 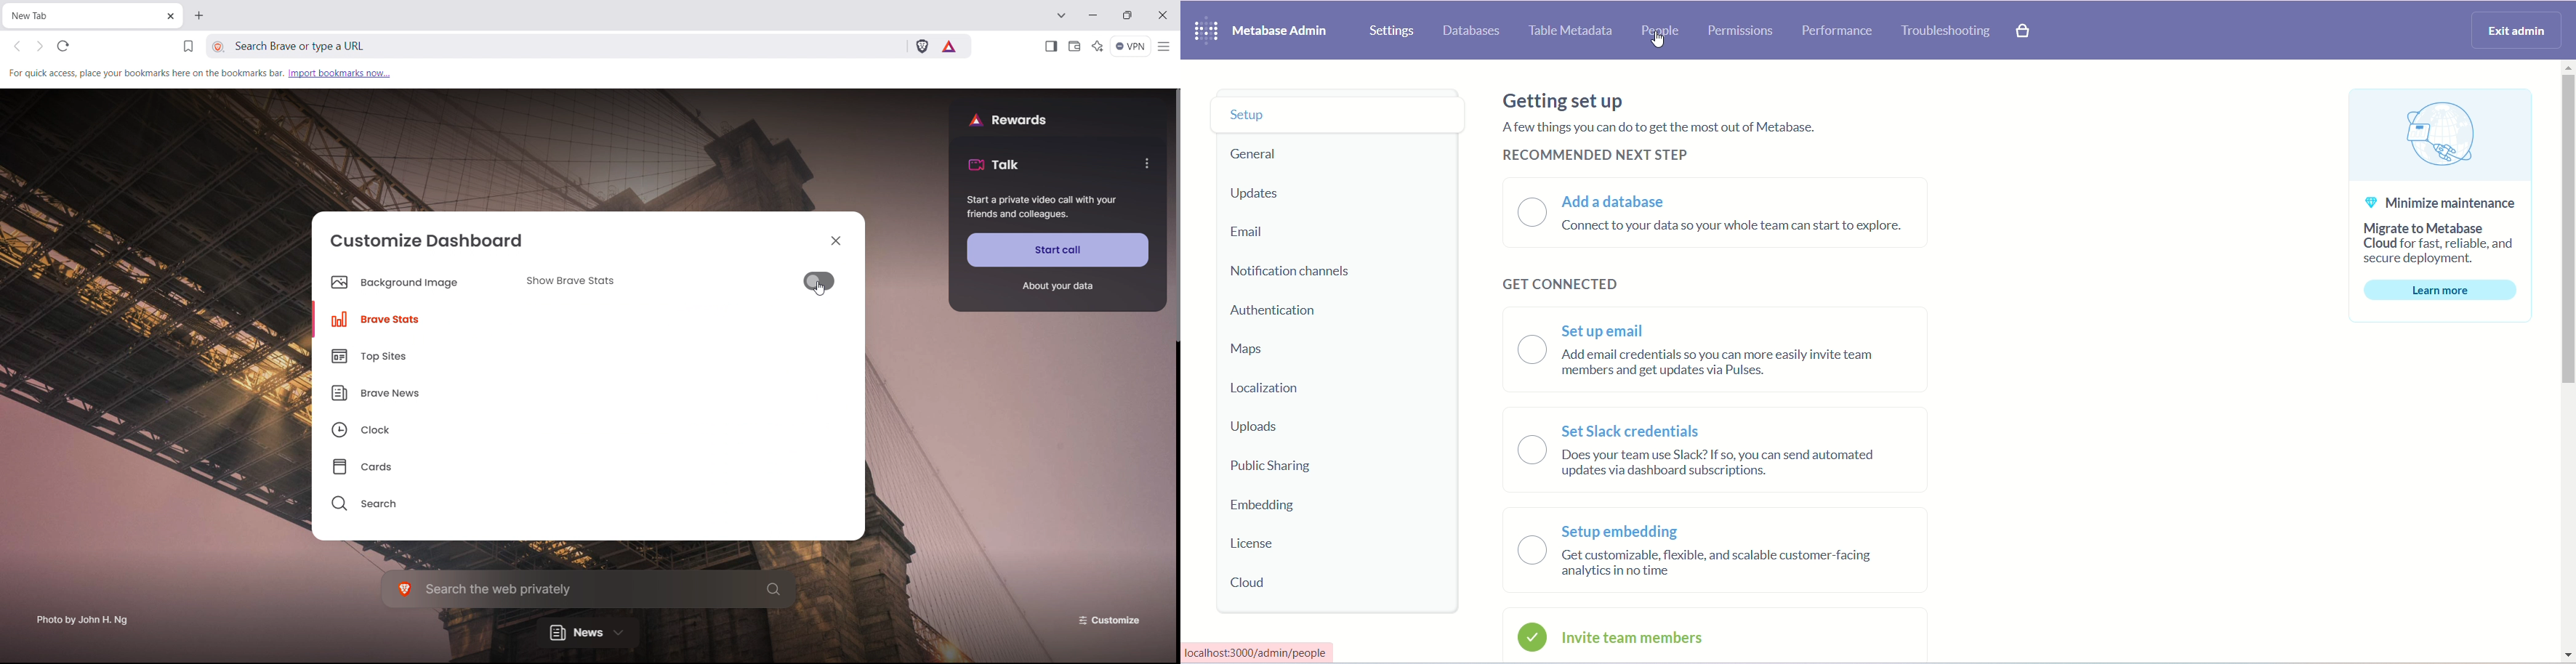 I want to click on text, so click(x=1670, y=142).